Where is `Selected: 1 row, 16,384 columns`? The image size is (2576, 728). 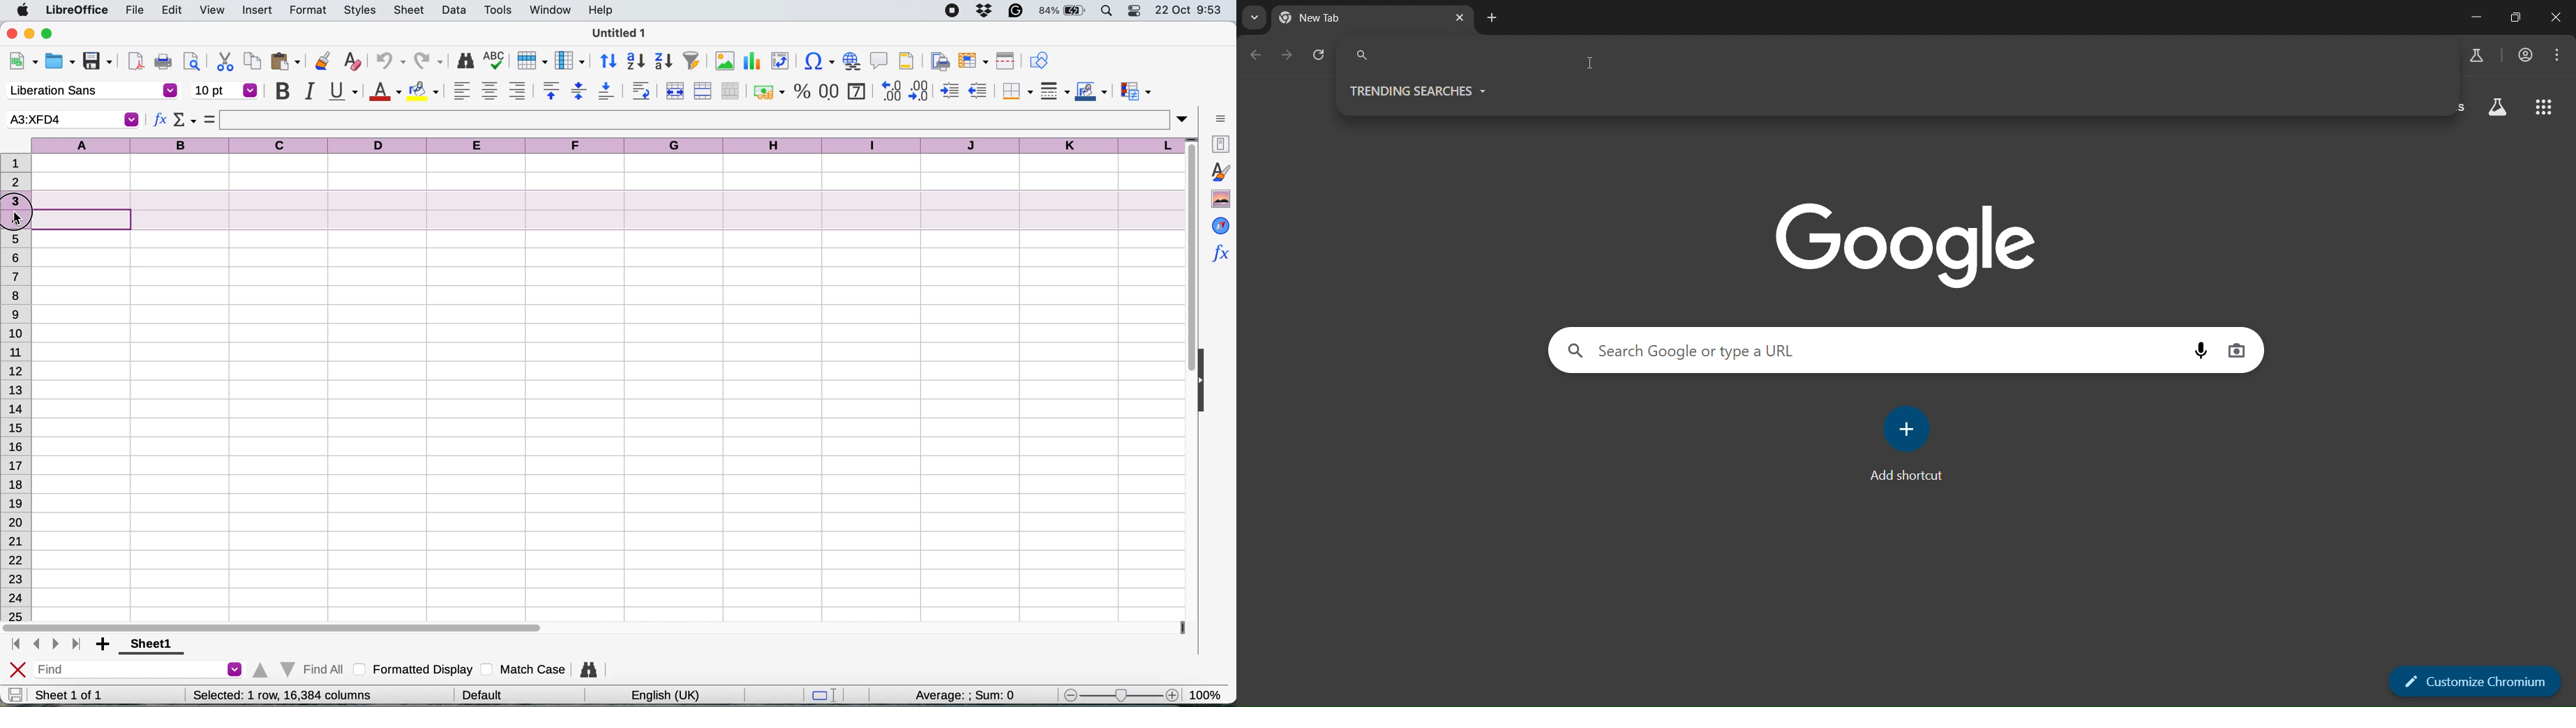
Selected: 1 row, 16,384 columns is located at coordinates (282, 695).